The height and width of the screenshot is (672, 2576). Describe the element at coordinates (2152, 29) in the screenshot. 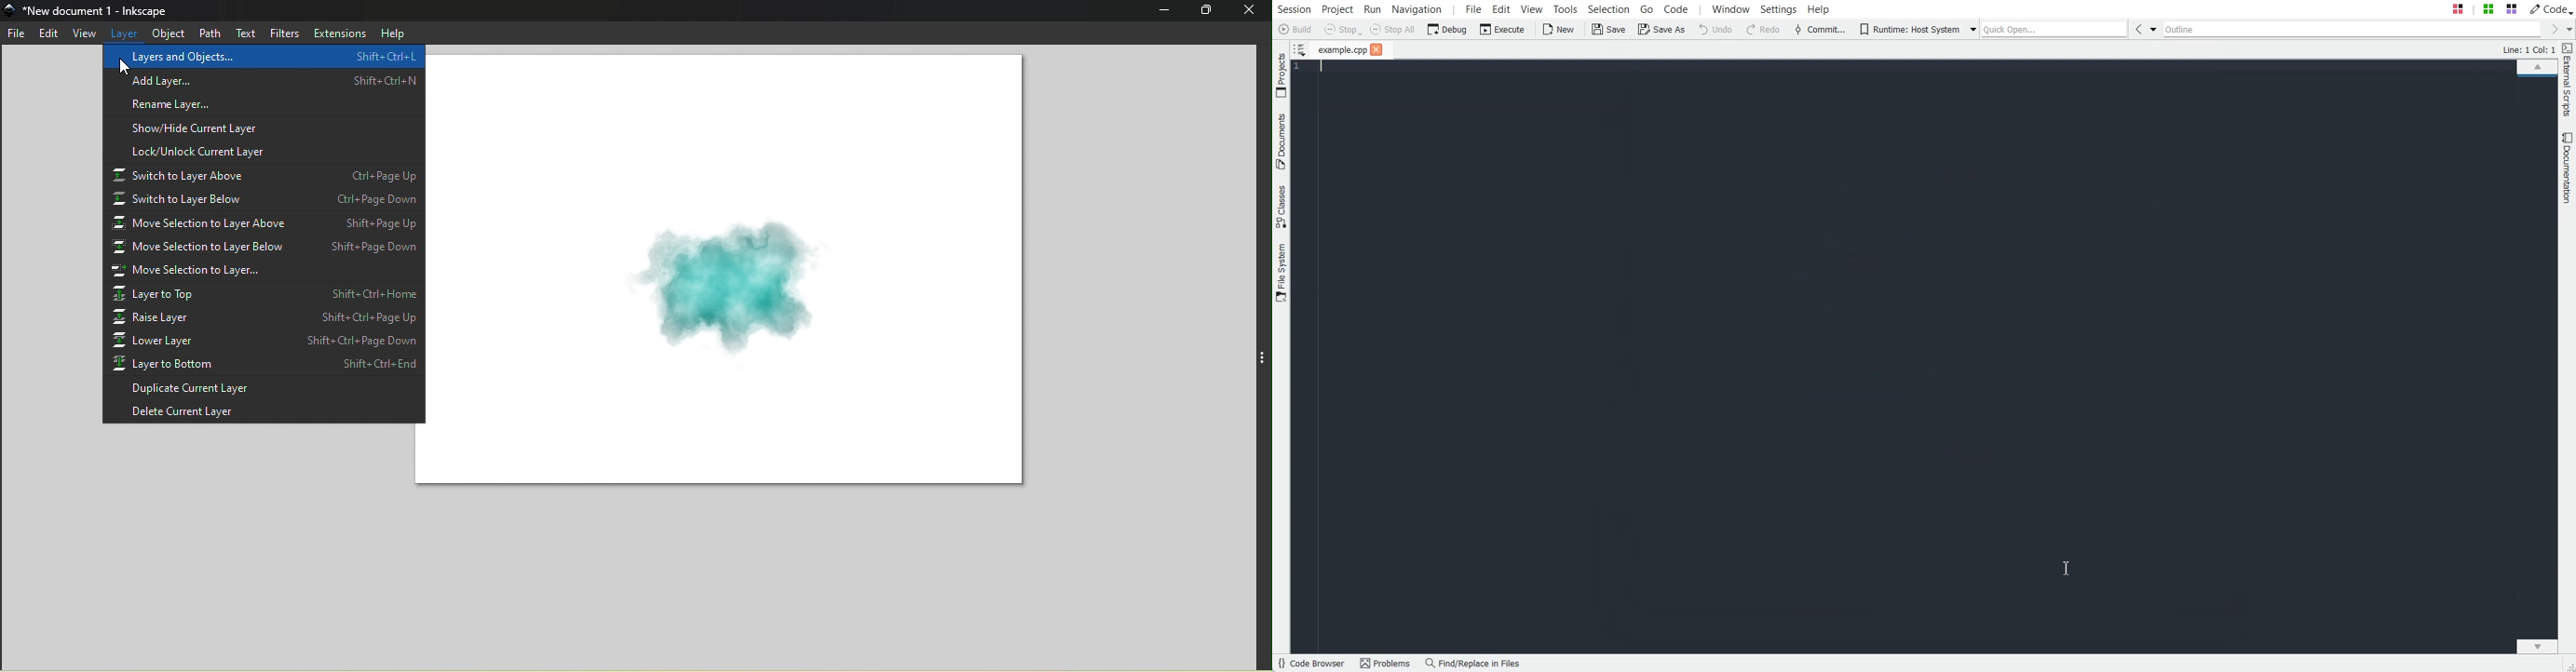

I see `Drop down box` at that location.